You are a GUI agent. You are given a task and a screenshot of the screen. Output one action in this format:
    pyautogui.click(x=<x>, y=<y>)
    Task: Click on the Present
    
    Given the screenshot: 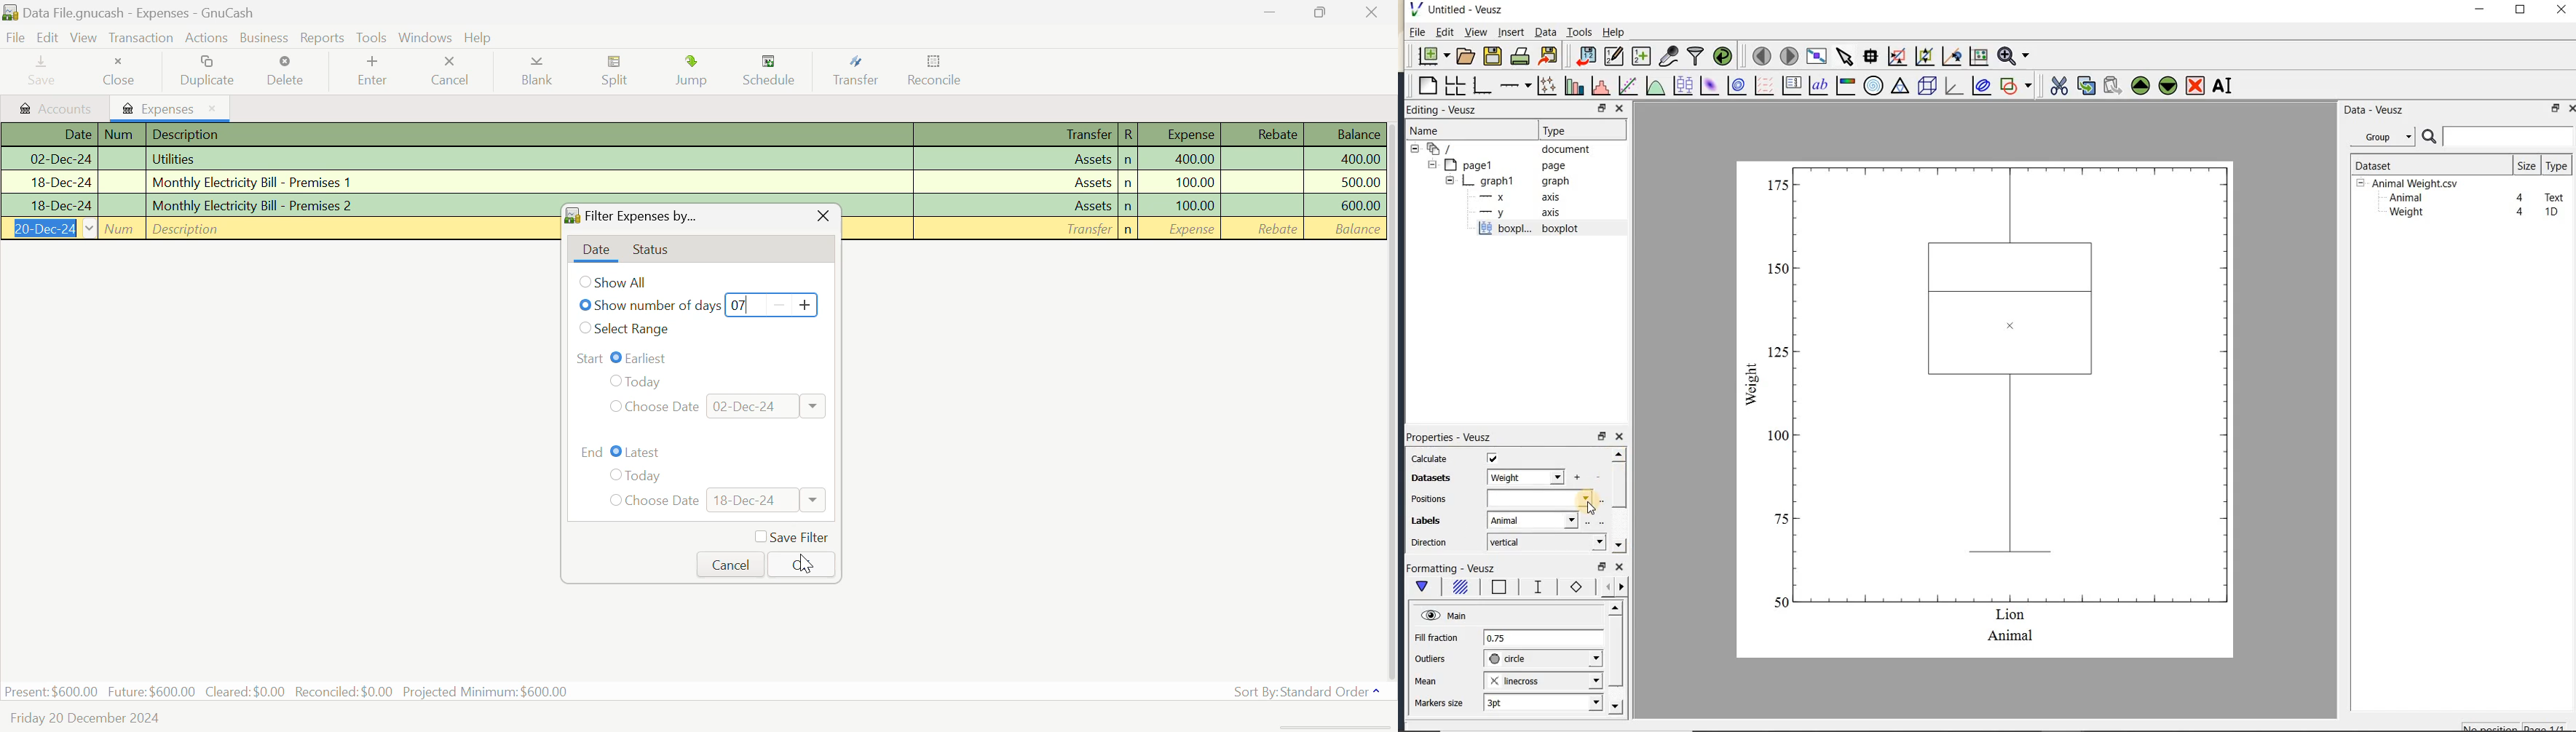 What is the action you would take?
    pyautogui.click(x=52, y=692)
    